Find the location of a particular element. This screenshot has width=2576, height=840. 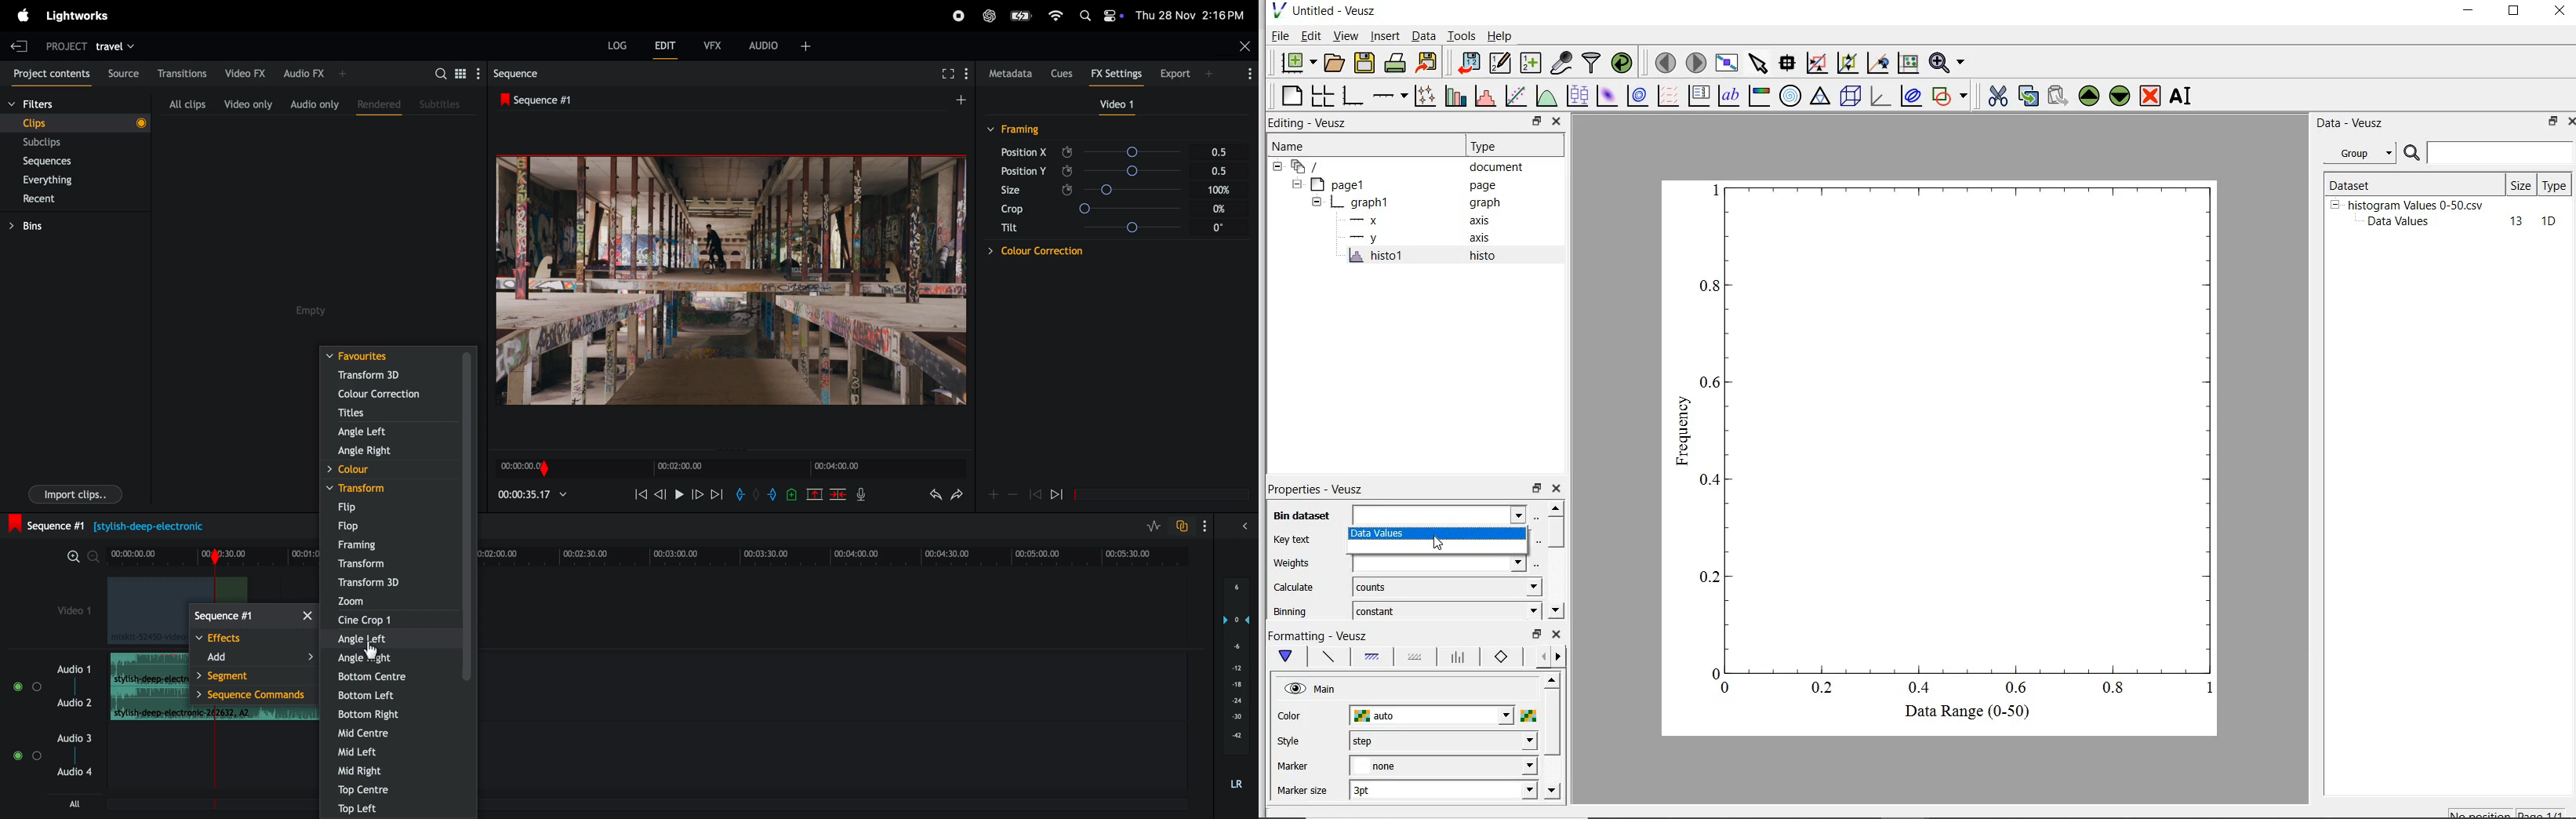

mid cenre is located at coordinates (393, 735).